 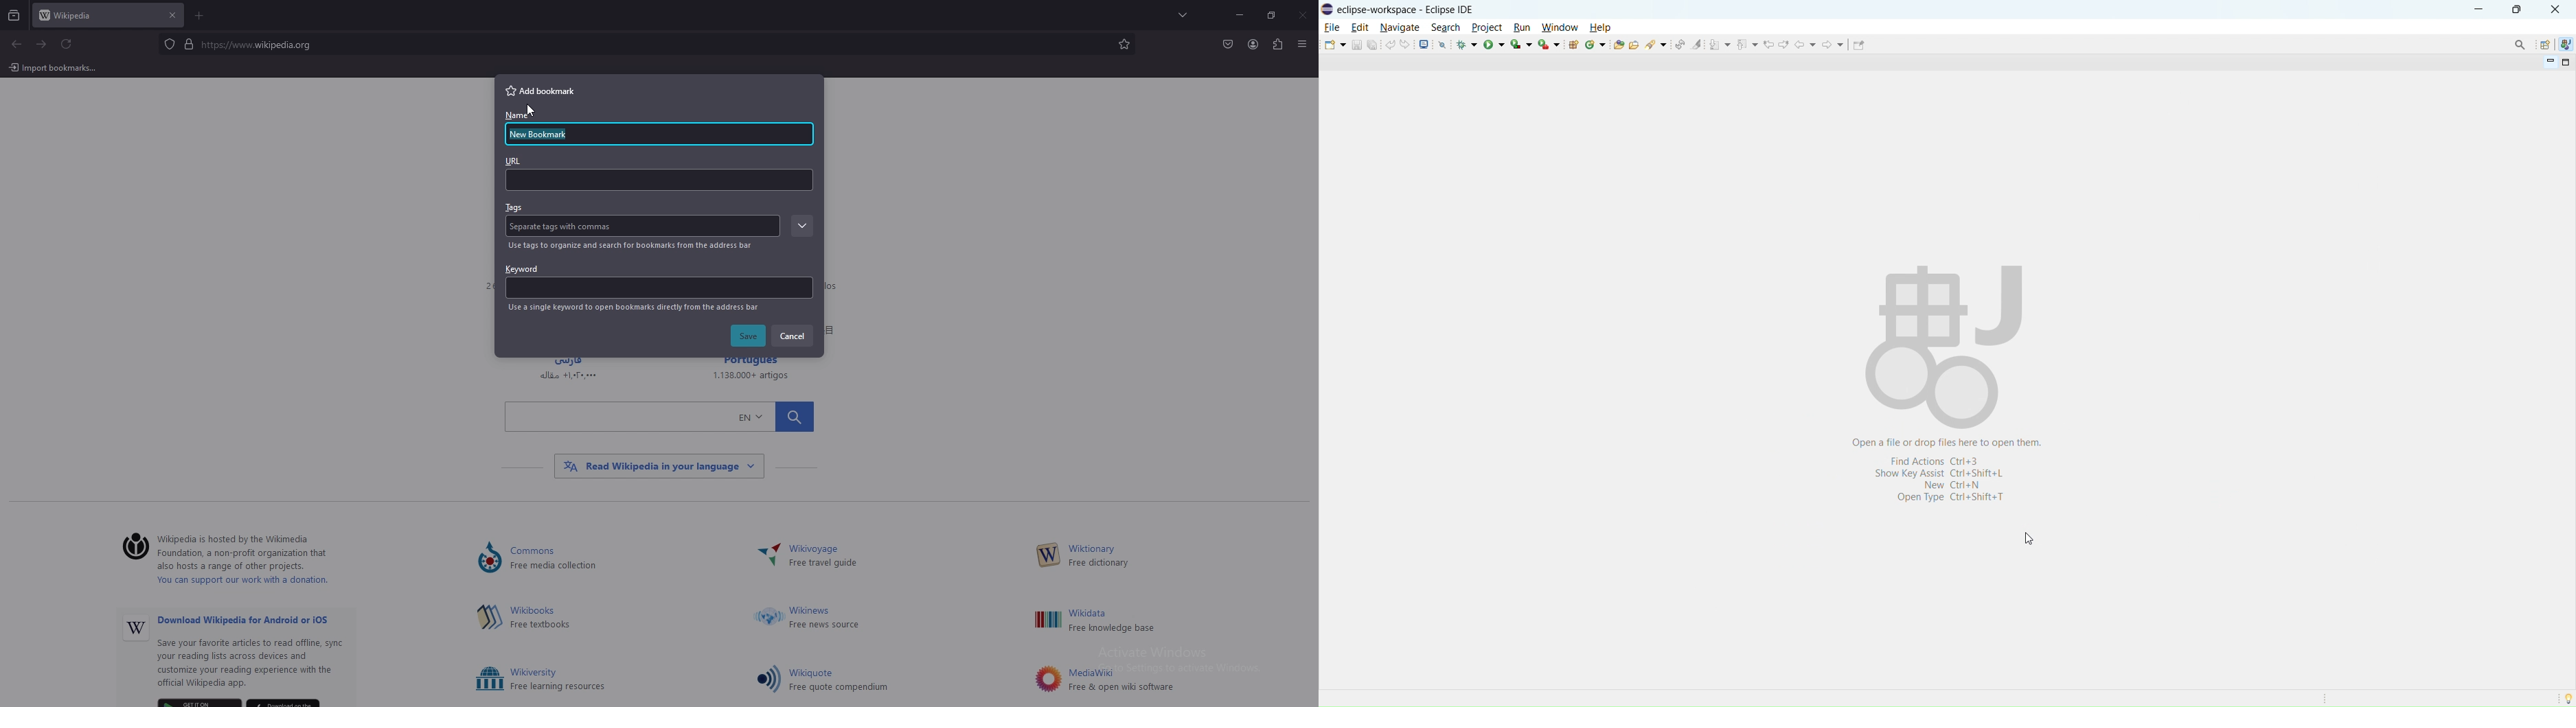 What do you see at coordinates (1442, 44) in the screenshot?
I see `skip all breakpoints` at bounding box center [1442, 44].